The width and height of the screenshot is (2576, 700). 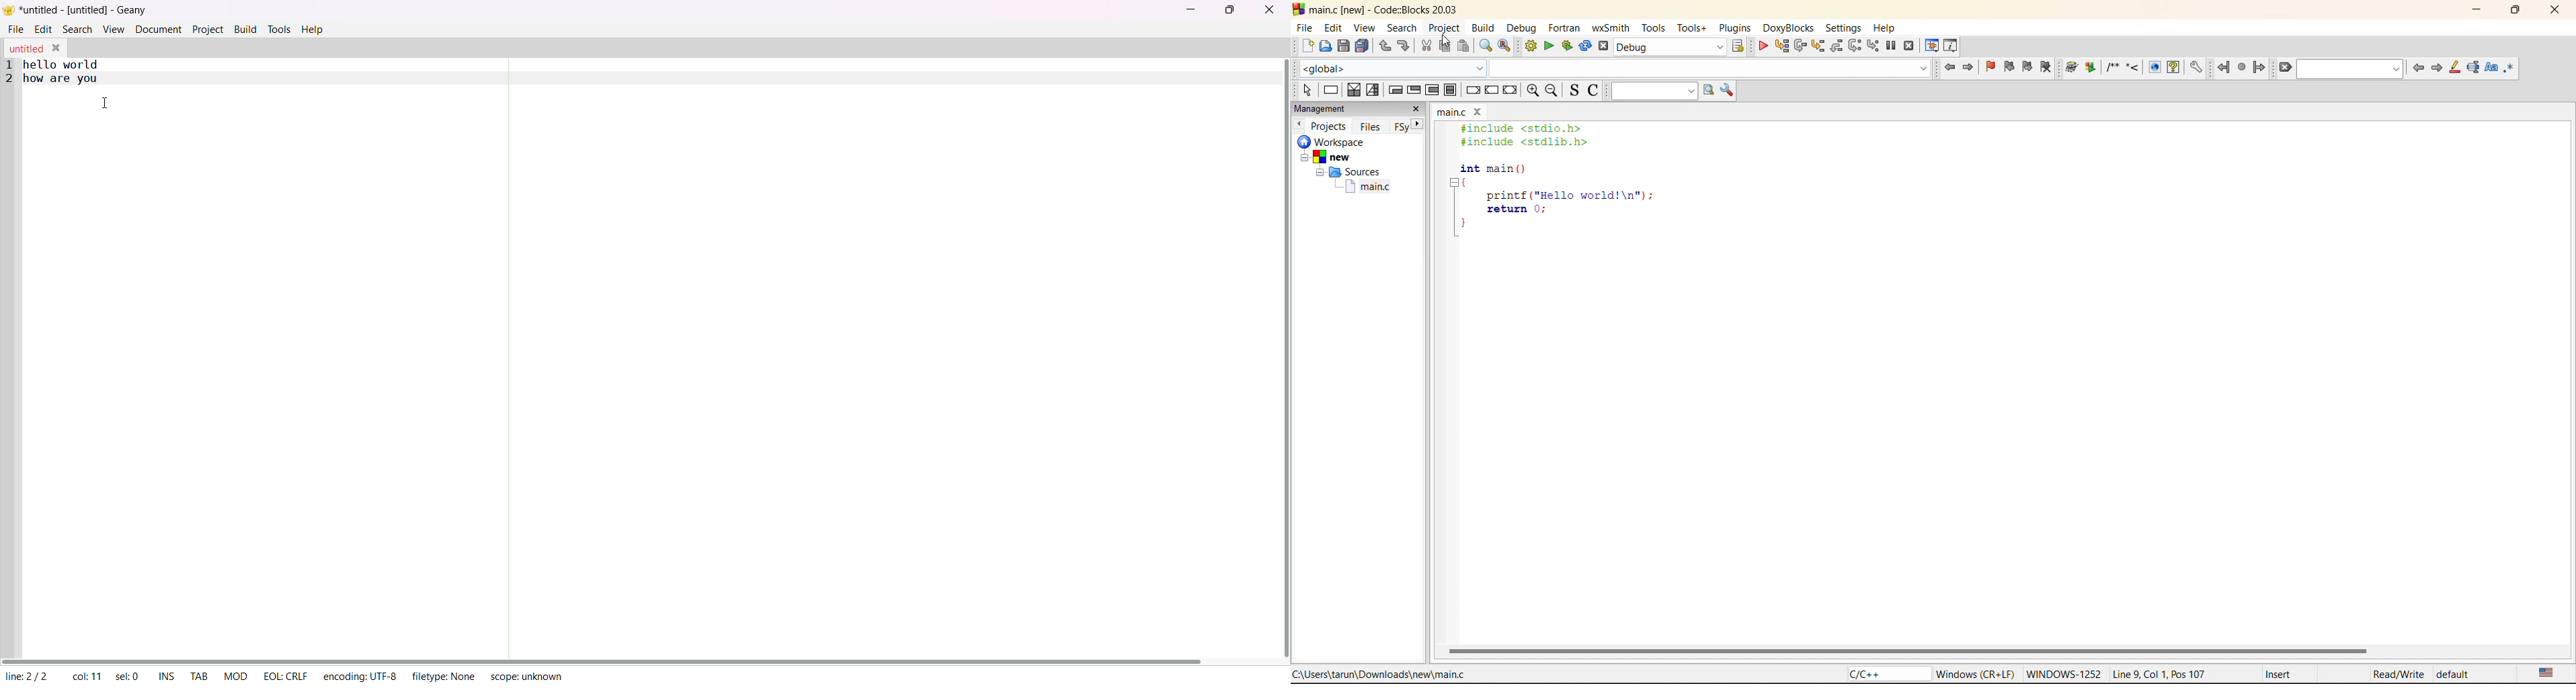 I want to click on selected text, so click(x=2475, y=67).